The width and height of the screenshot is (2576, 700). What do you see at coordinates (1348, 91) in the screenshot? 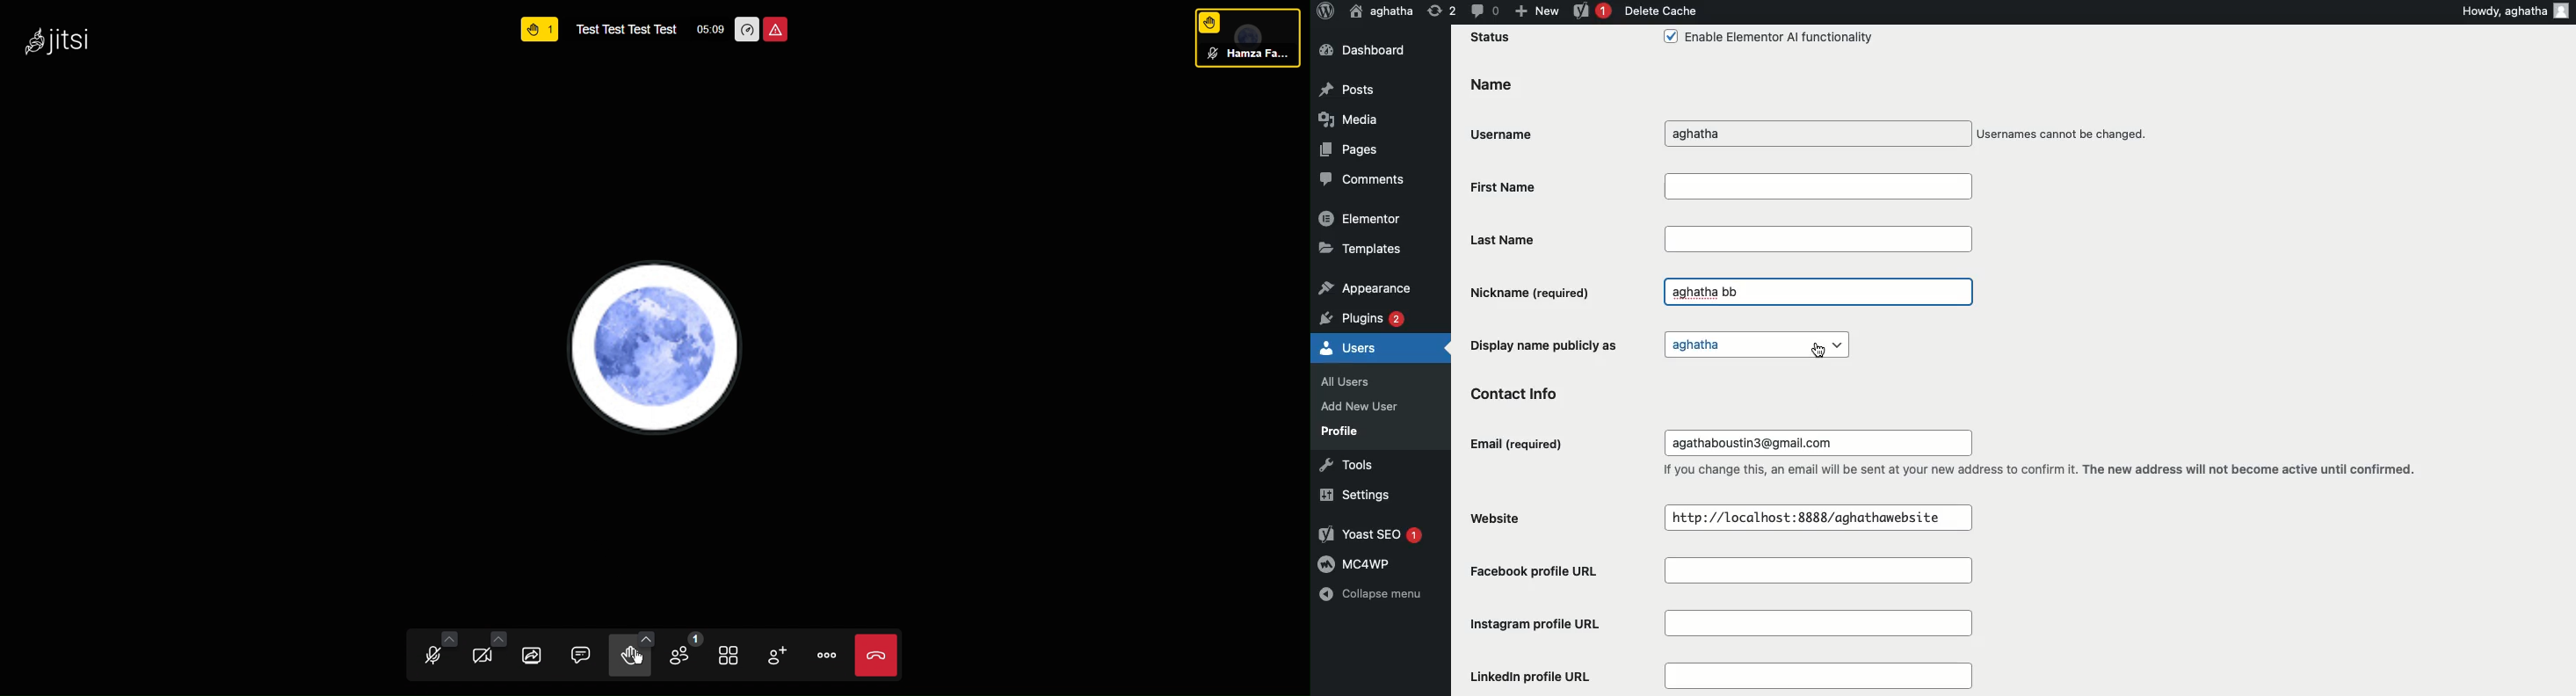
I see `Posts` at bounding box center [1348, 91].